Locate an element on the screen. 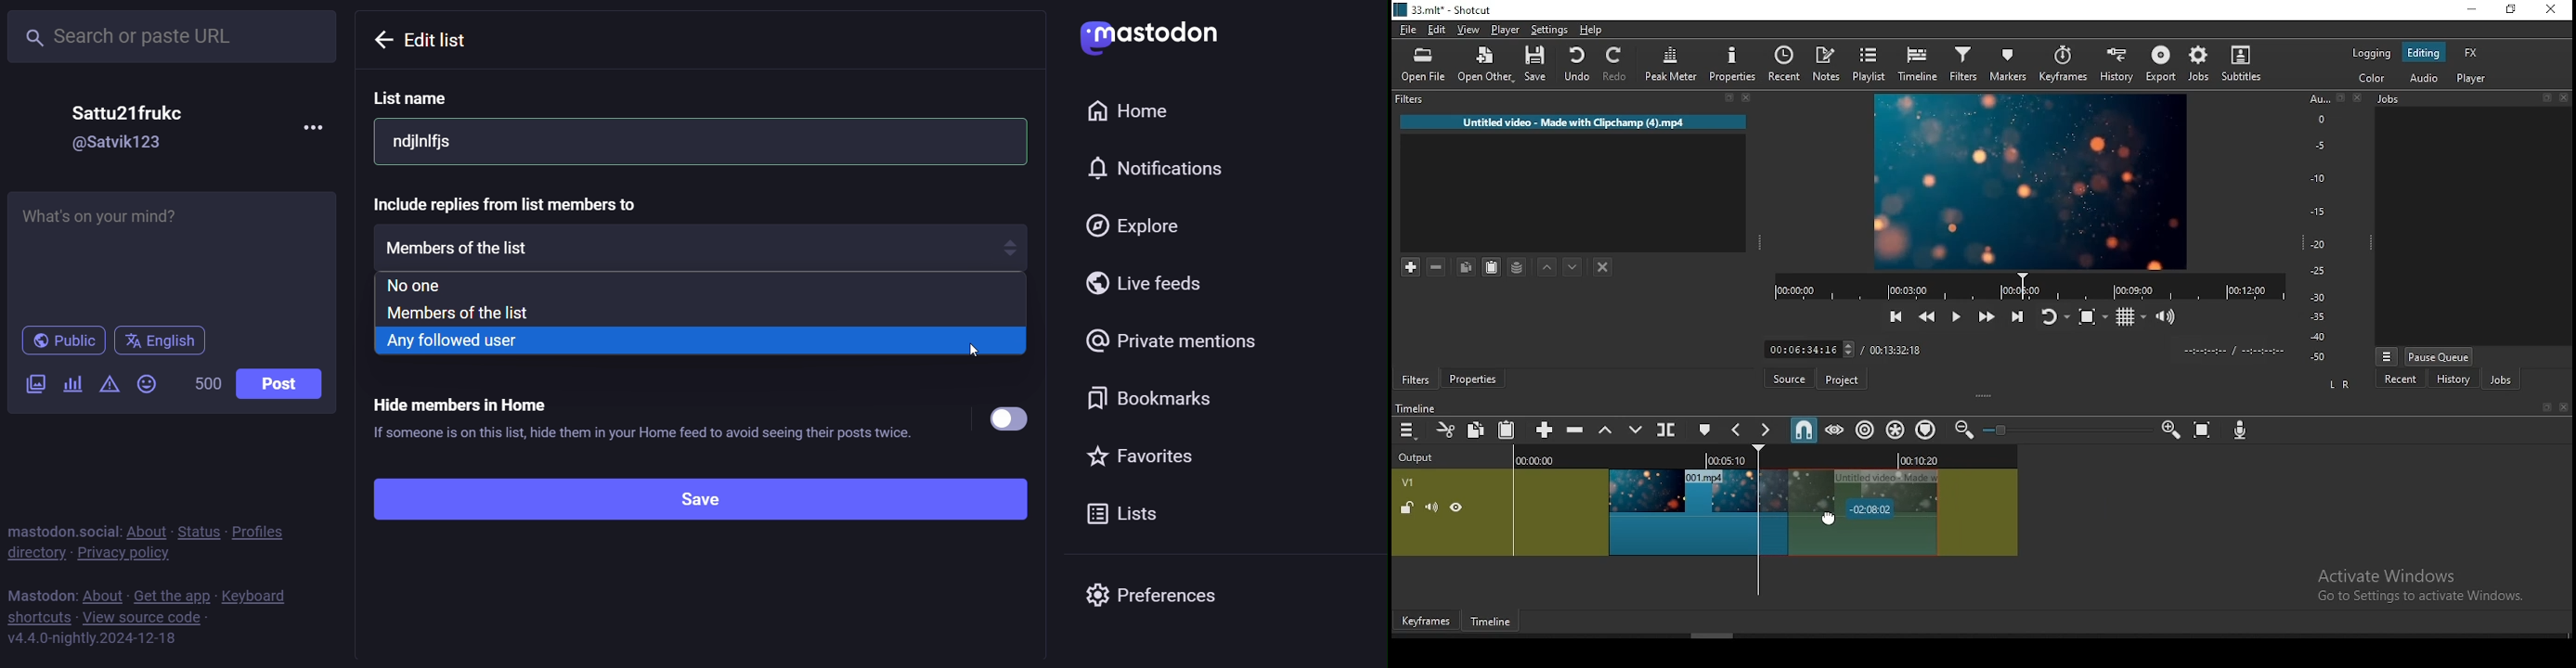  pause queue is located at coordinates (2438, 356).